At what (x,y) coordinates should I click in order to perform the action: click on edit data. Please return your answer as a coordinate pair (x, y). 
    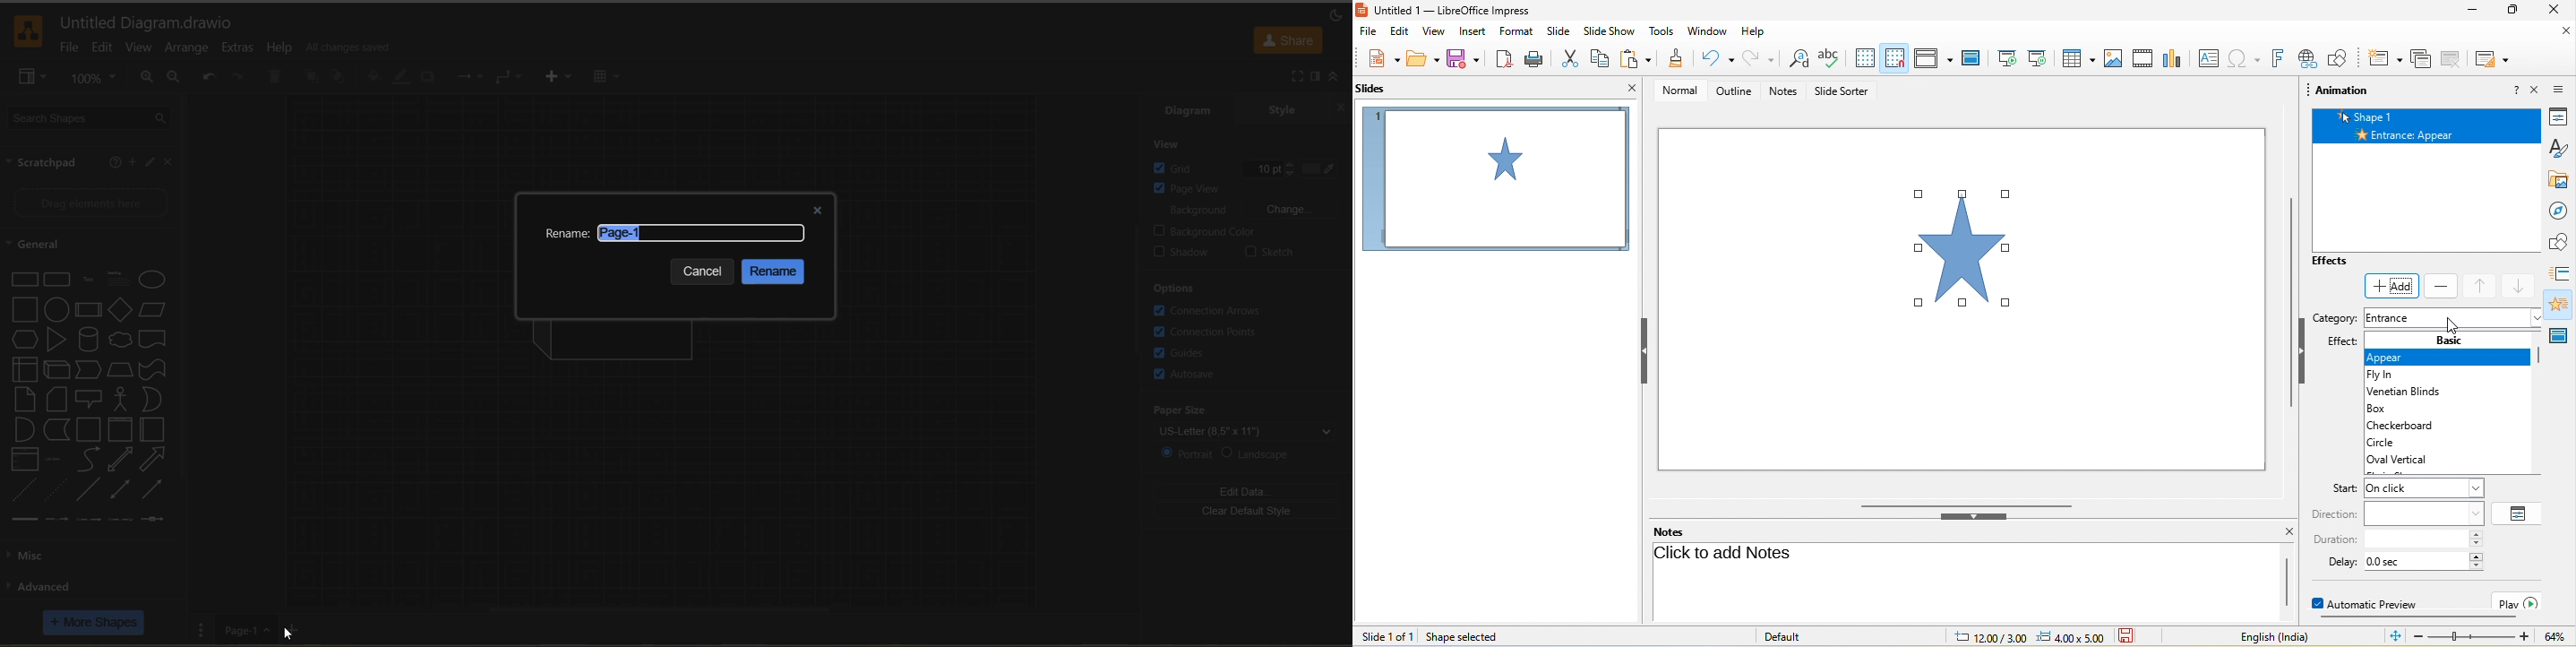
    Looking at the image, I should click on (1250, 491).